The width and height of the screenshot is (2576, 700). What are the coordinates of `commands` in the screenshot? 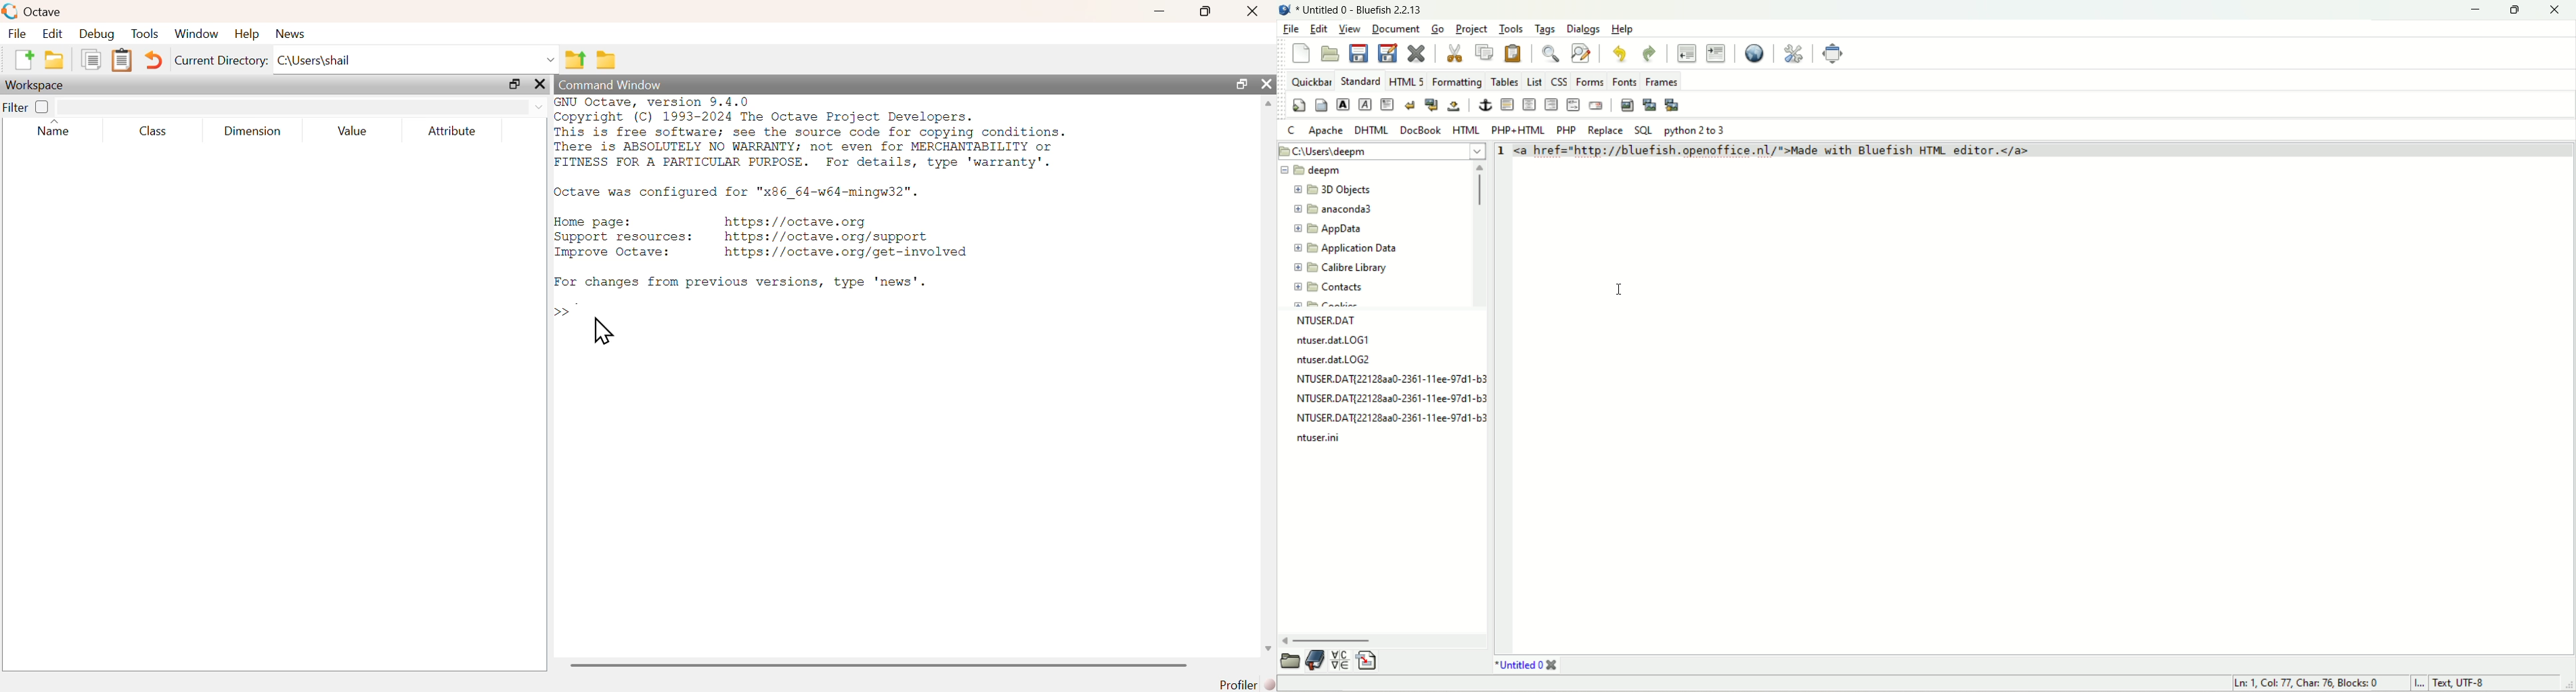 It's located at (816, 211).